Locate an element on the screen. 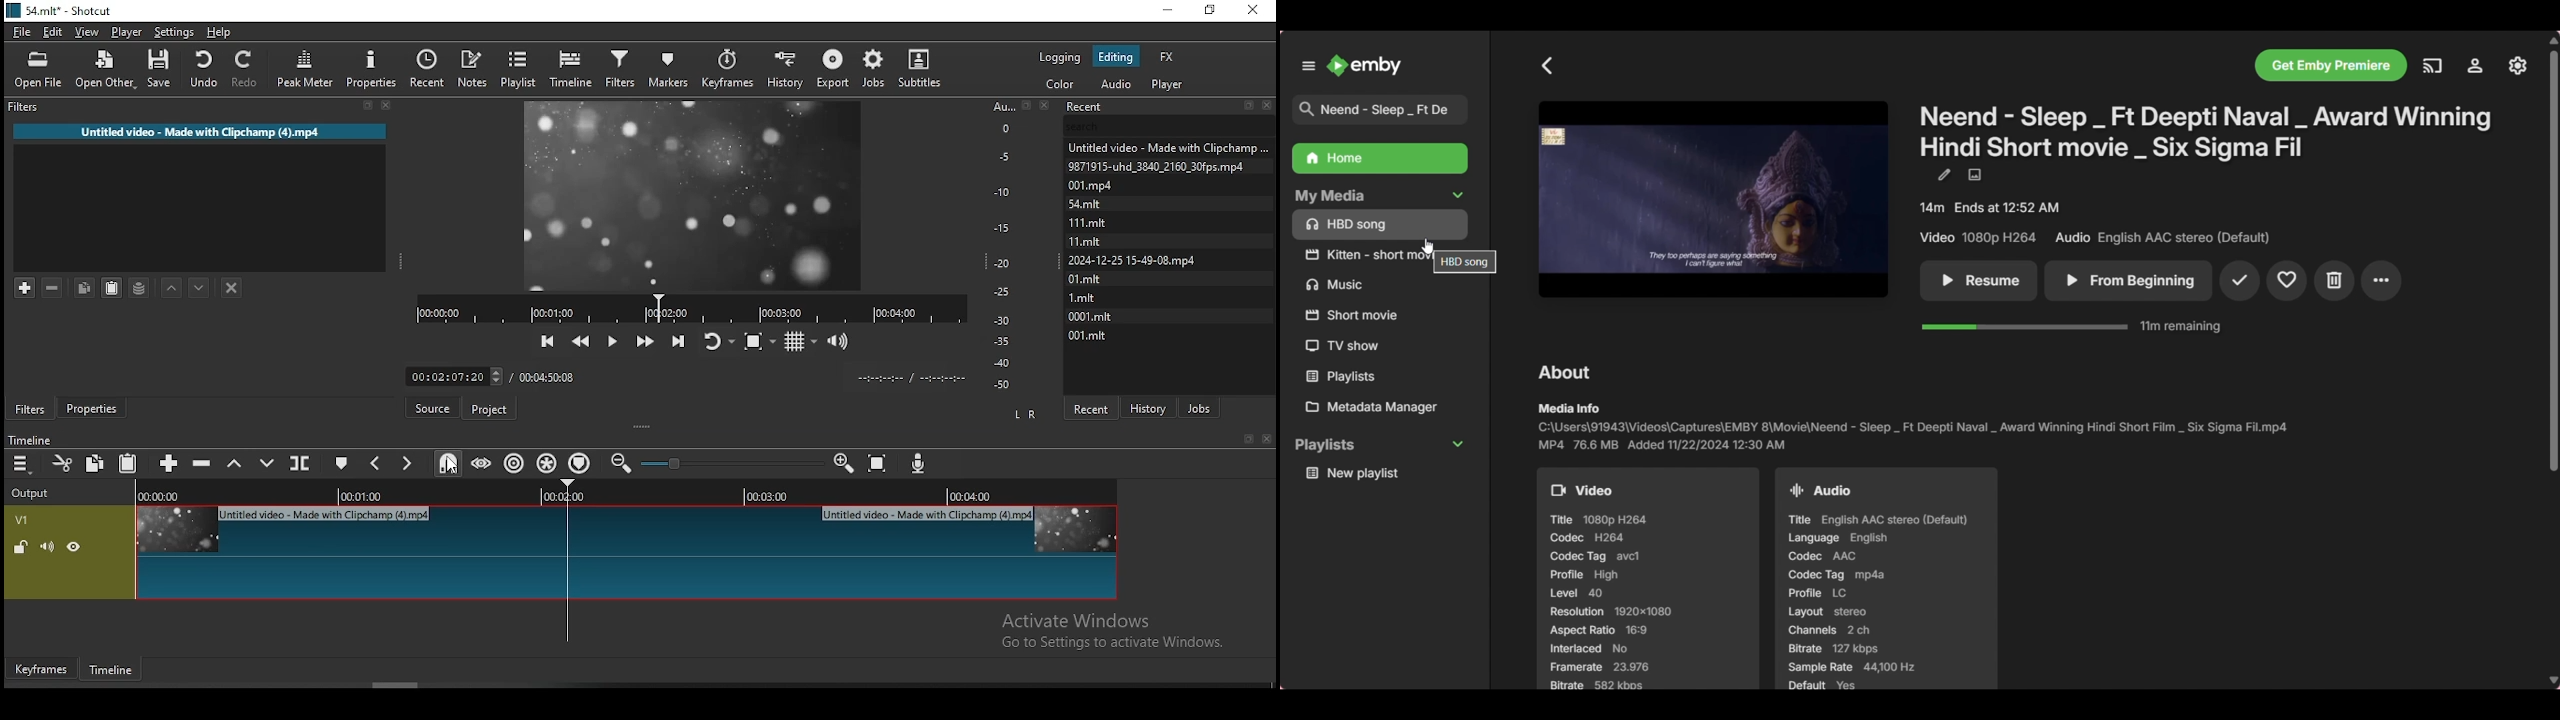 This screenshot has height=728, width=2576. help is located at coordinates (218, 31).